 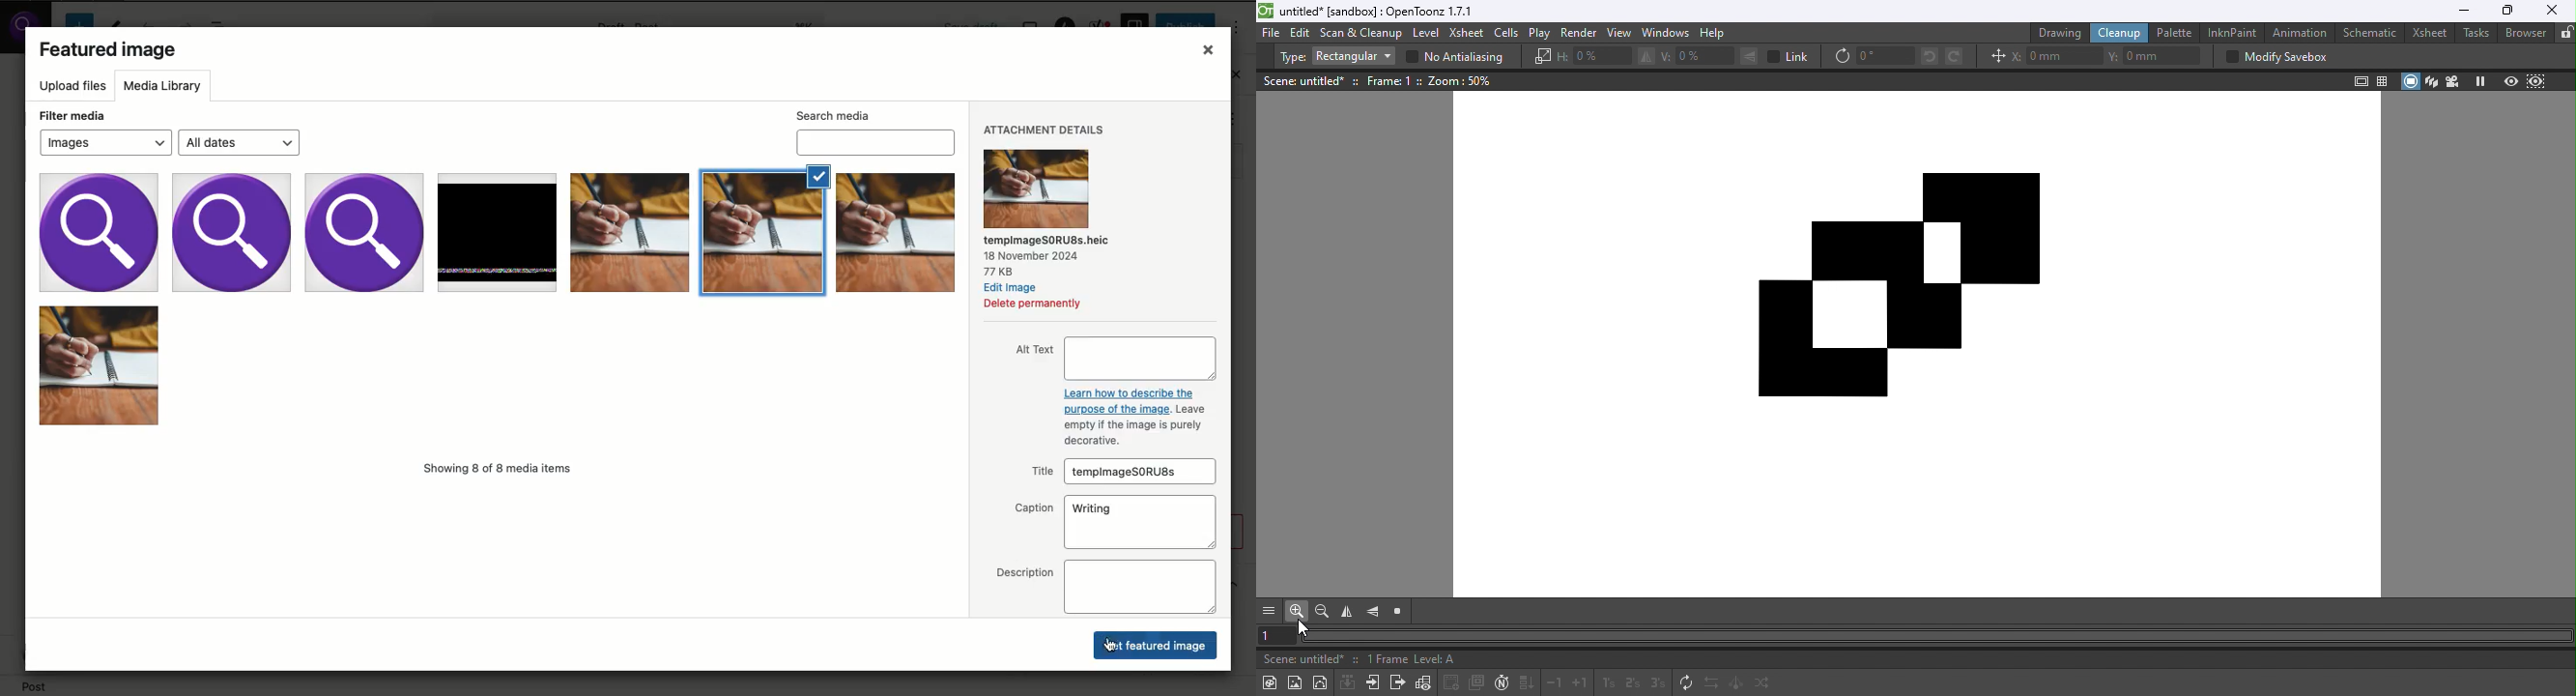 I want to click on link, so click(x=1128, y=392).